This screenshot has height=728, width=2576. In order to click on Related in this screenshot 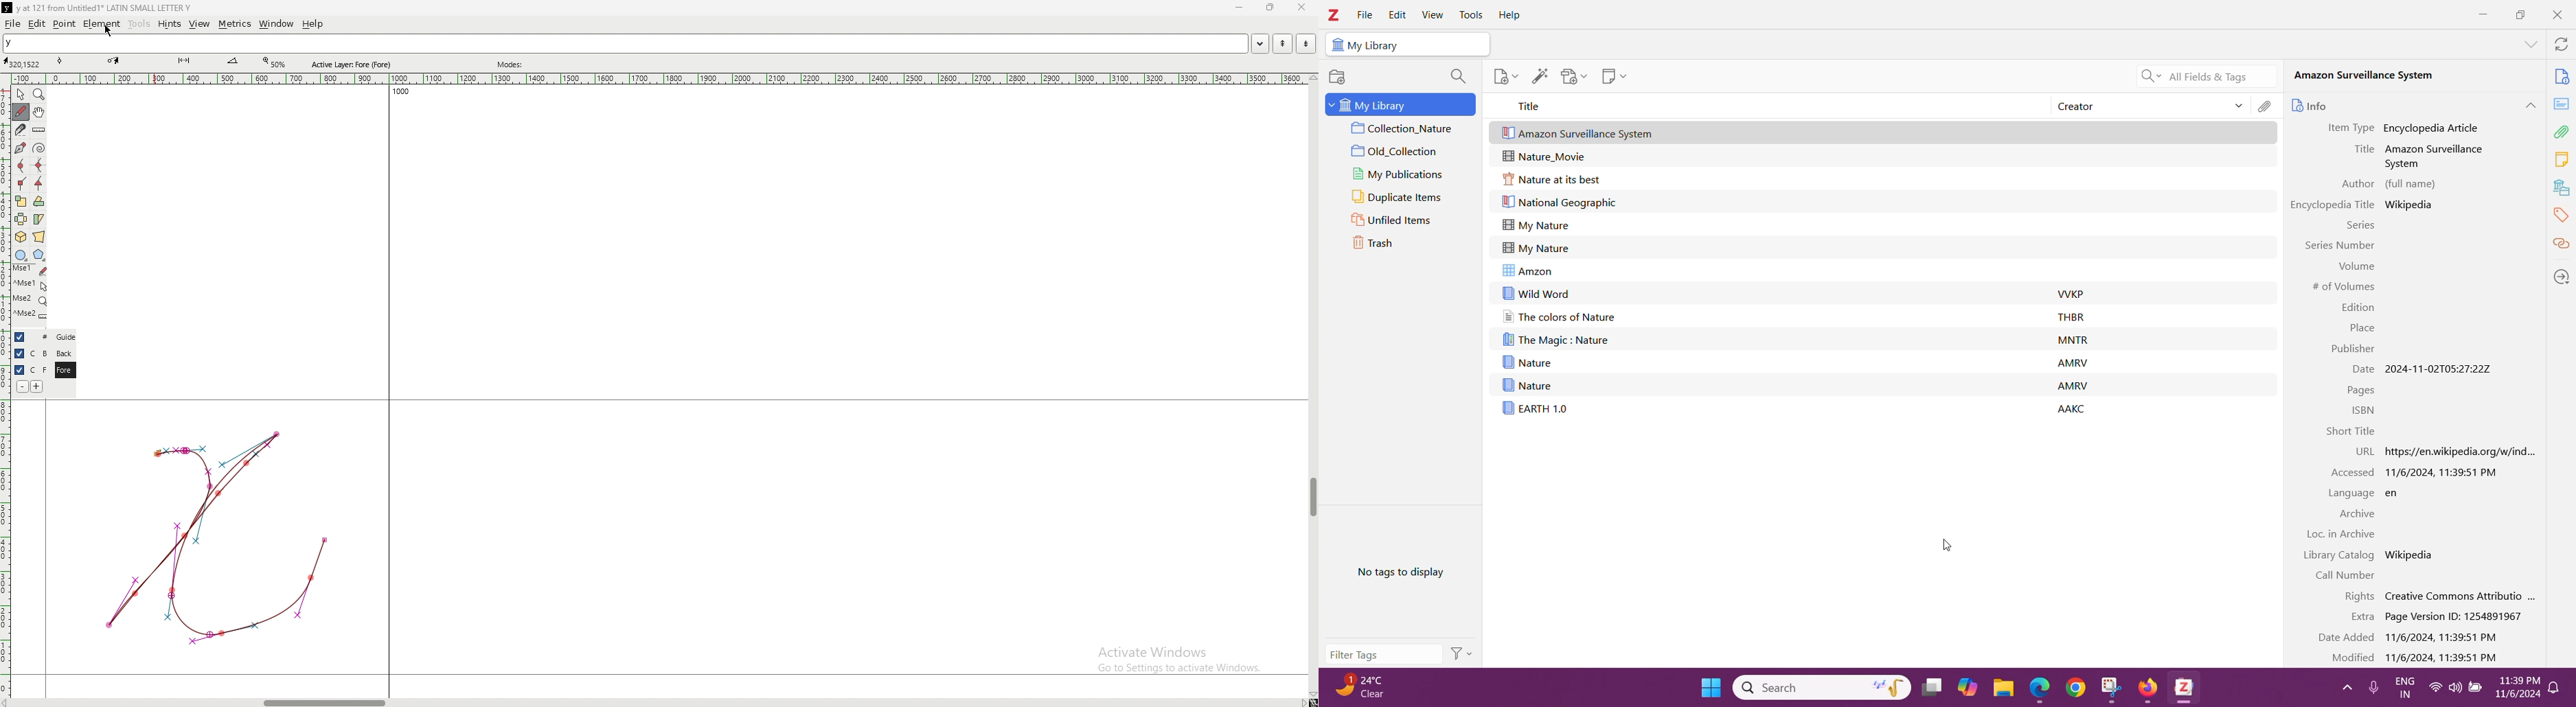, I will do `click(2561, 246)`.